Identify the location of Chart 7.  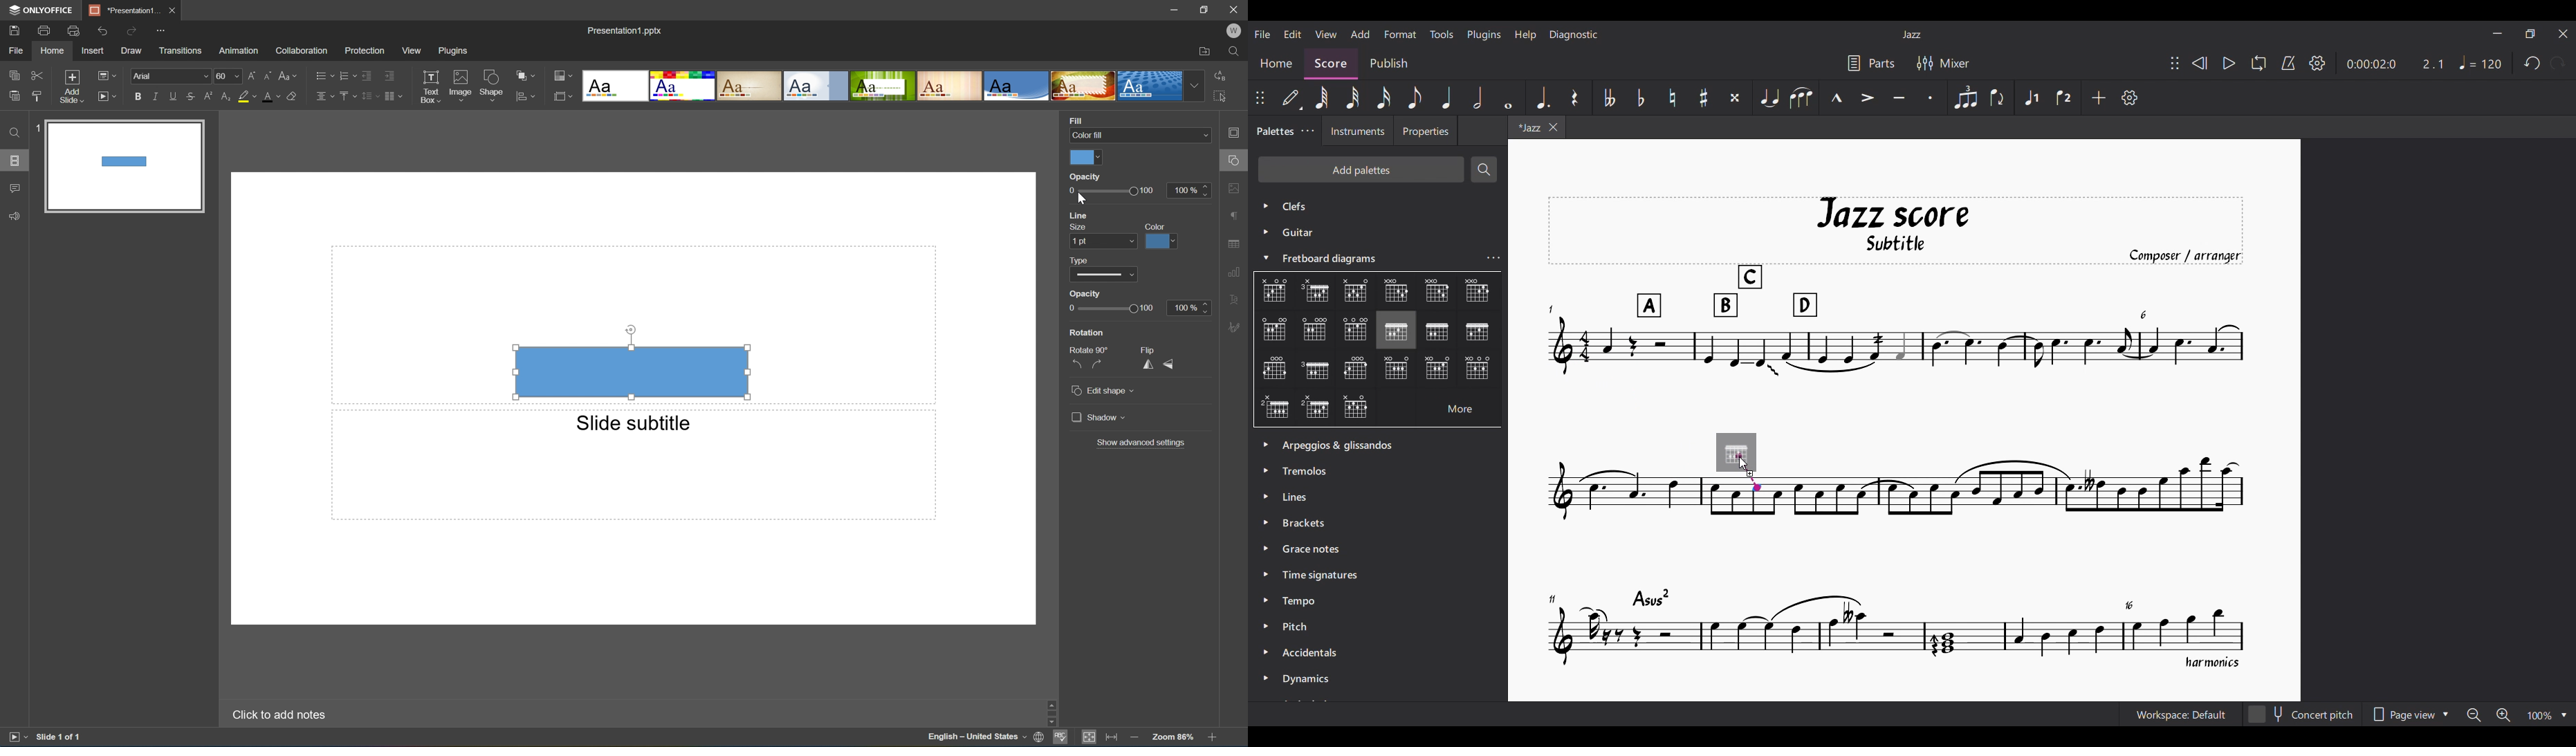
(1317, 330).